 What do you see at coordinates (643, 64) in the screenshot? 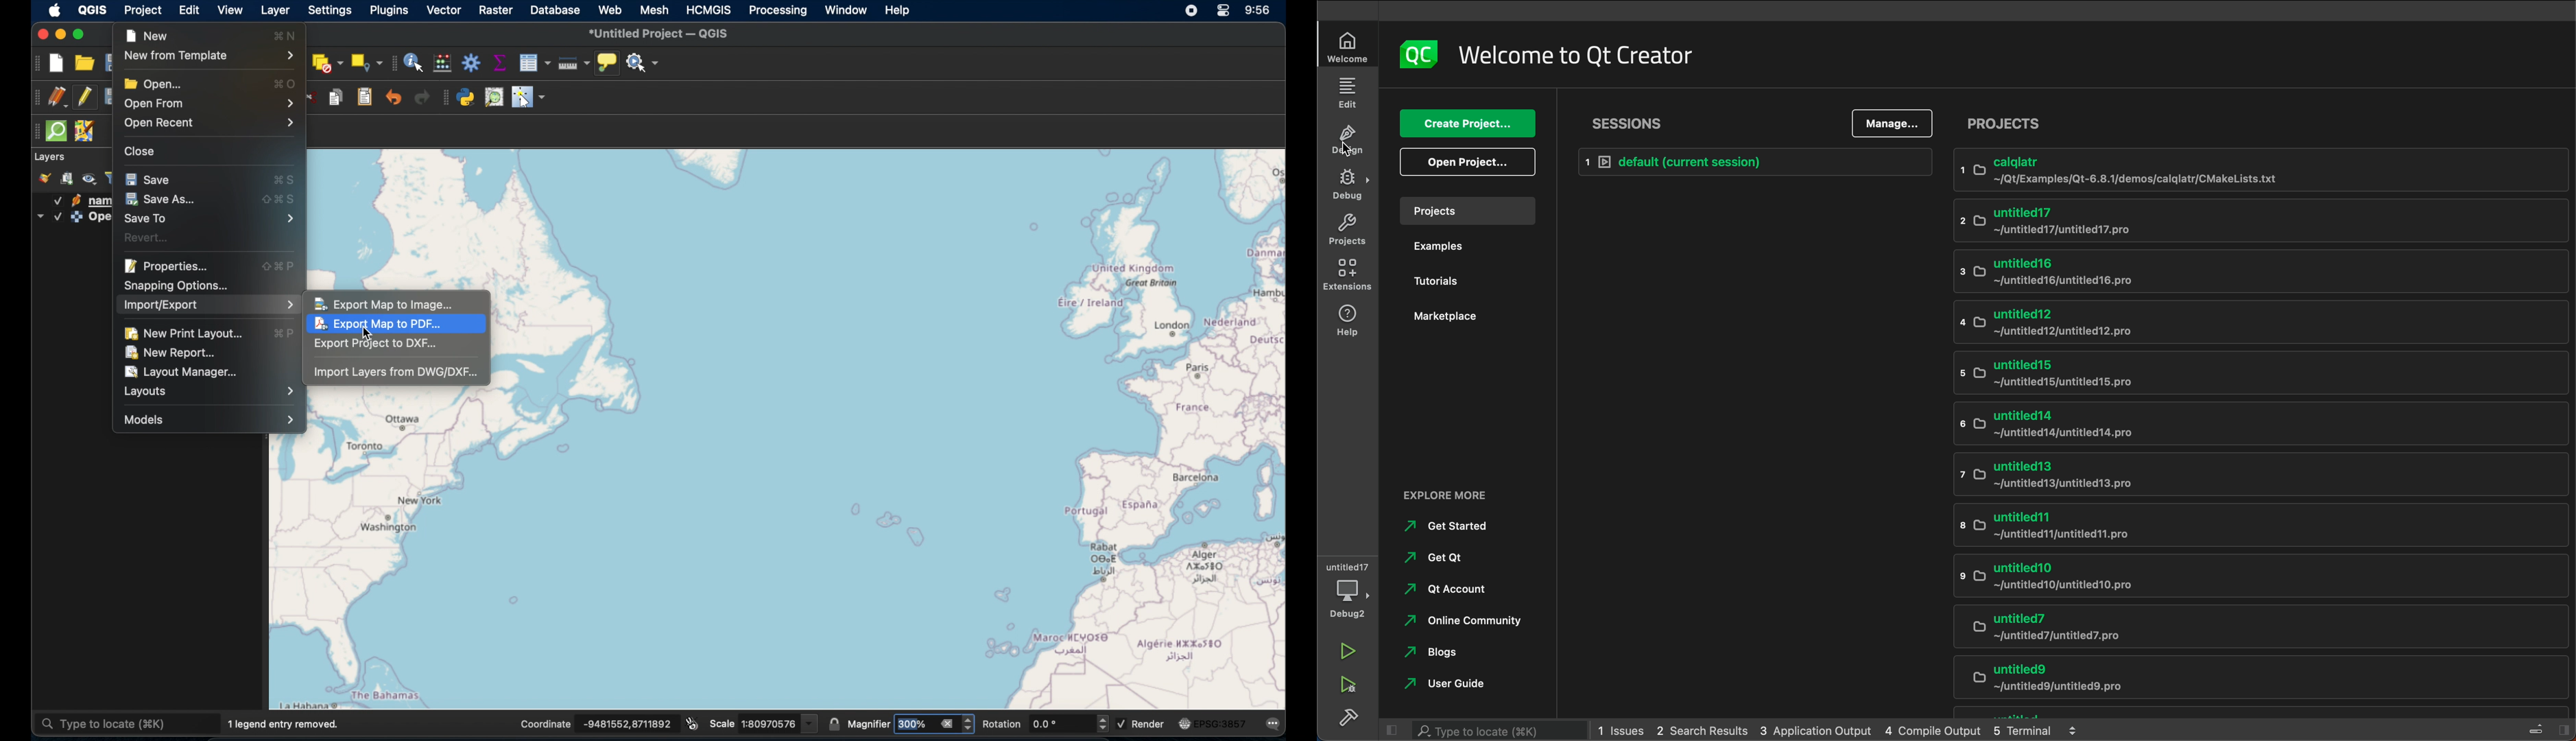
I see `no action selected` at bounding box center [643, 64].